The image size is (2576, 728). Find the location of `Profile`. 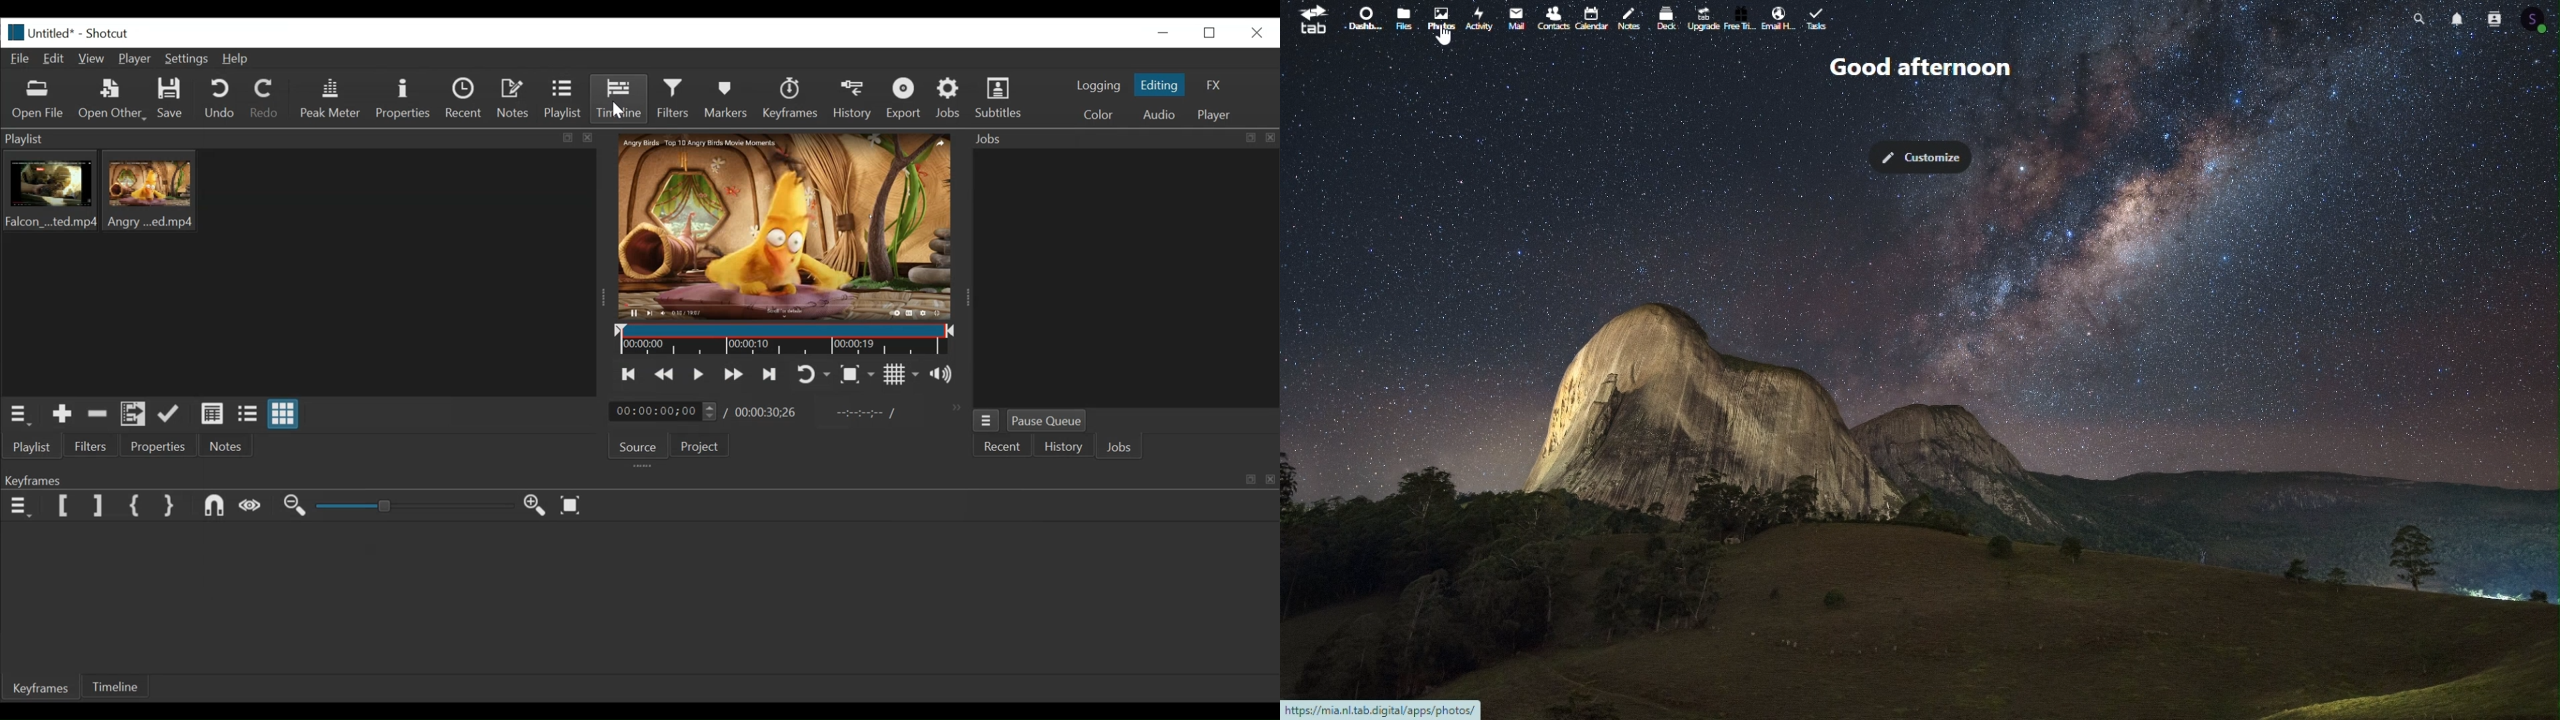

Profile is located at coordinates (2538, 20).